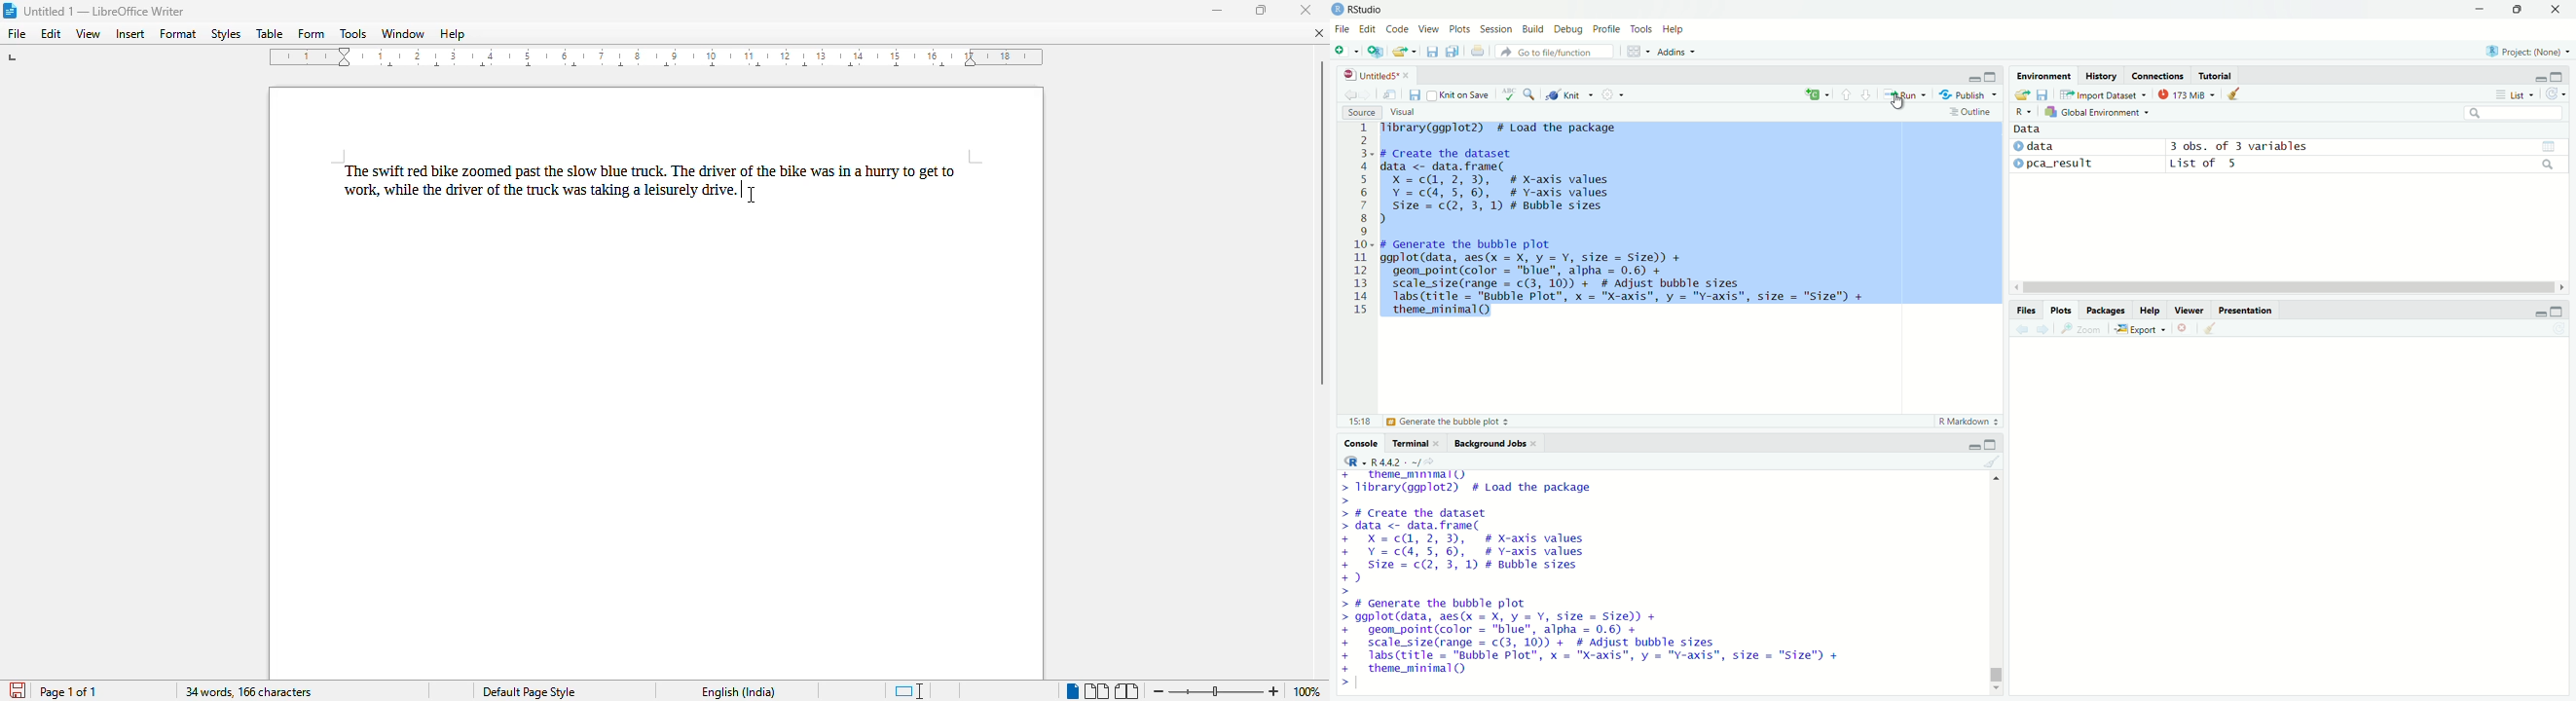  What do you see at coordinates (2515, 10) in the screenshot?
I see `maximize` at bounding box center [2515, 10].